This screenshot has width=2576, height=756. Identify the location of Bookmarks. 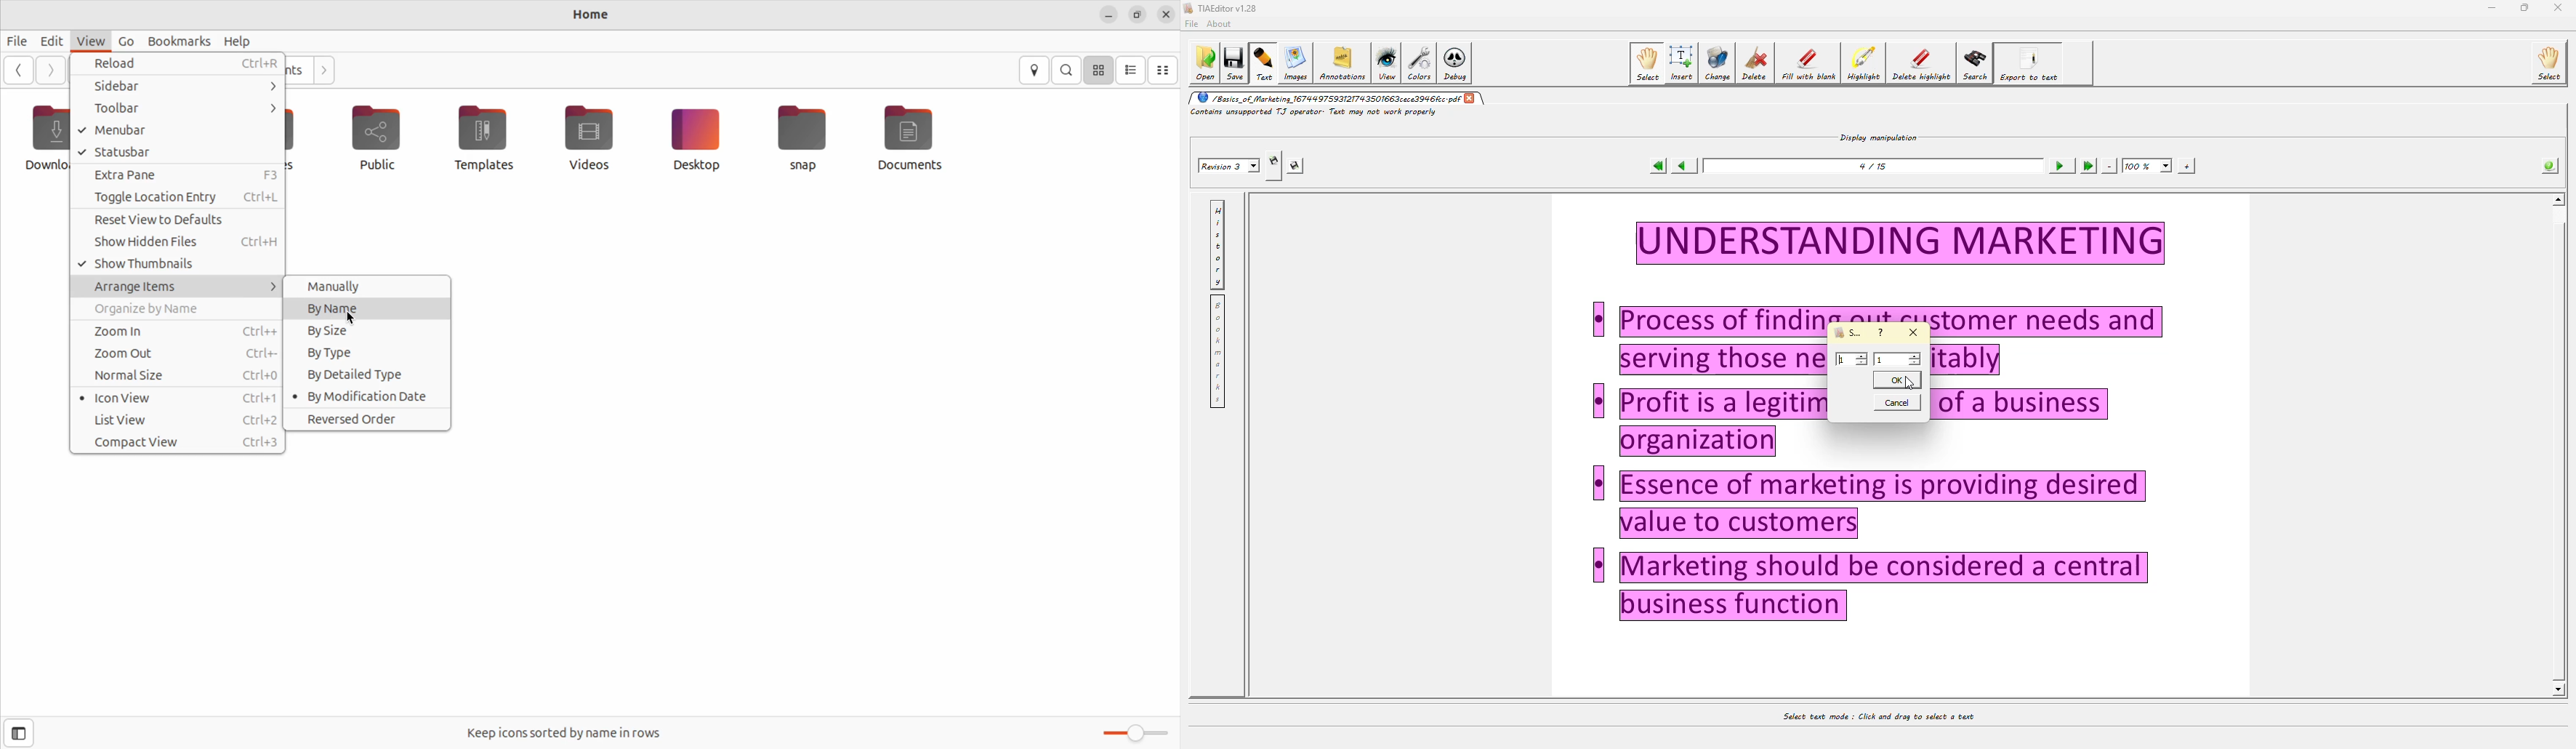
(175, 41).